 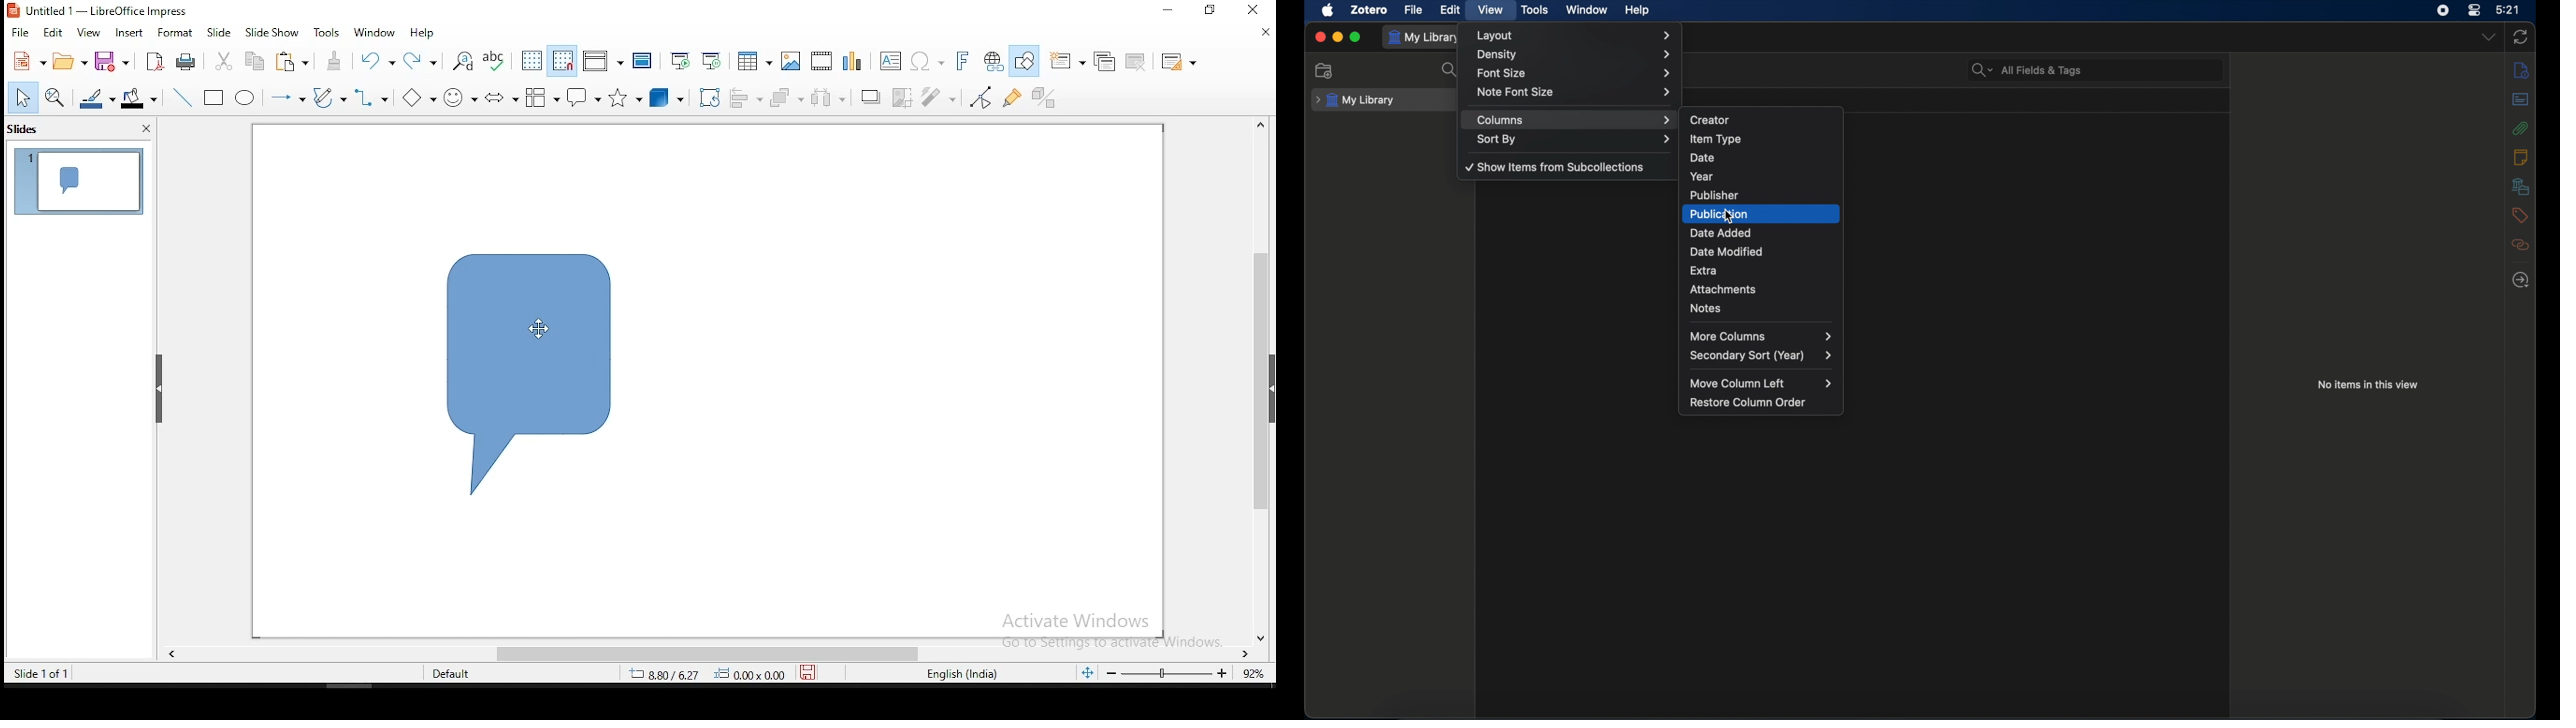 I want to click on sync, so click(x=2520, y=37).